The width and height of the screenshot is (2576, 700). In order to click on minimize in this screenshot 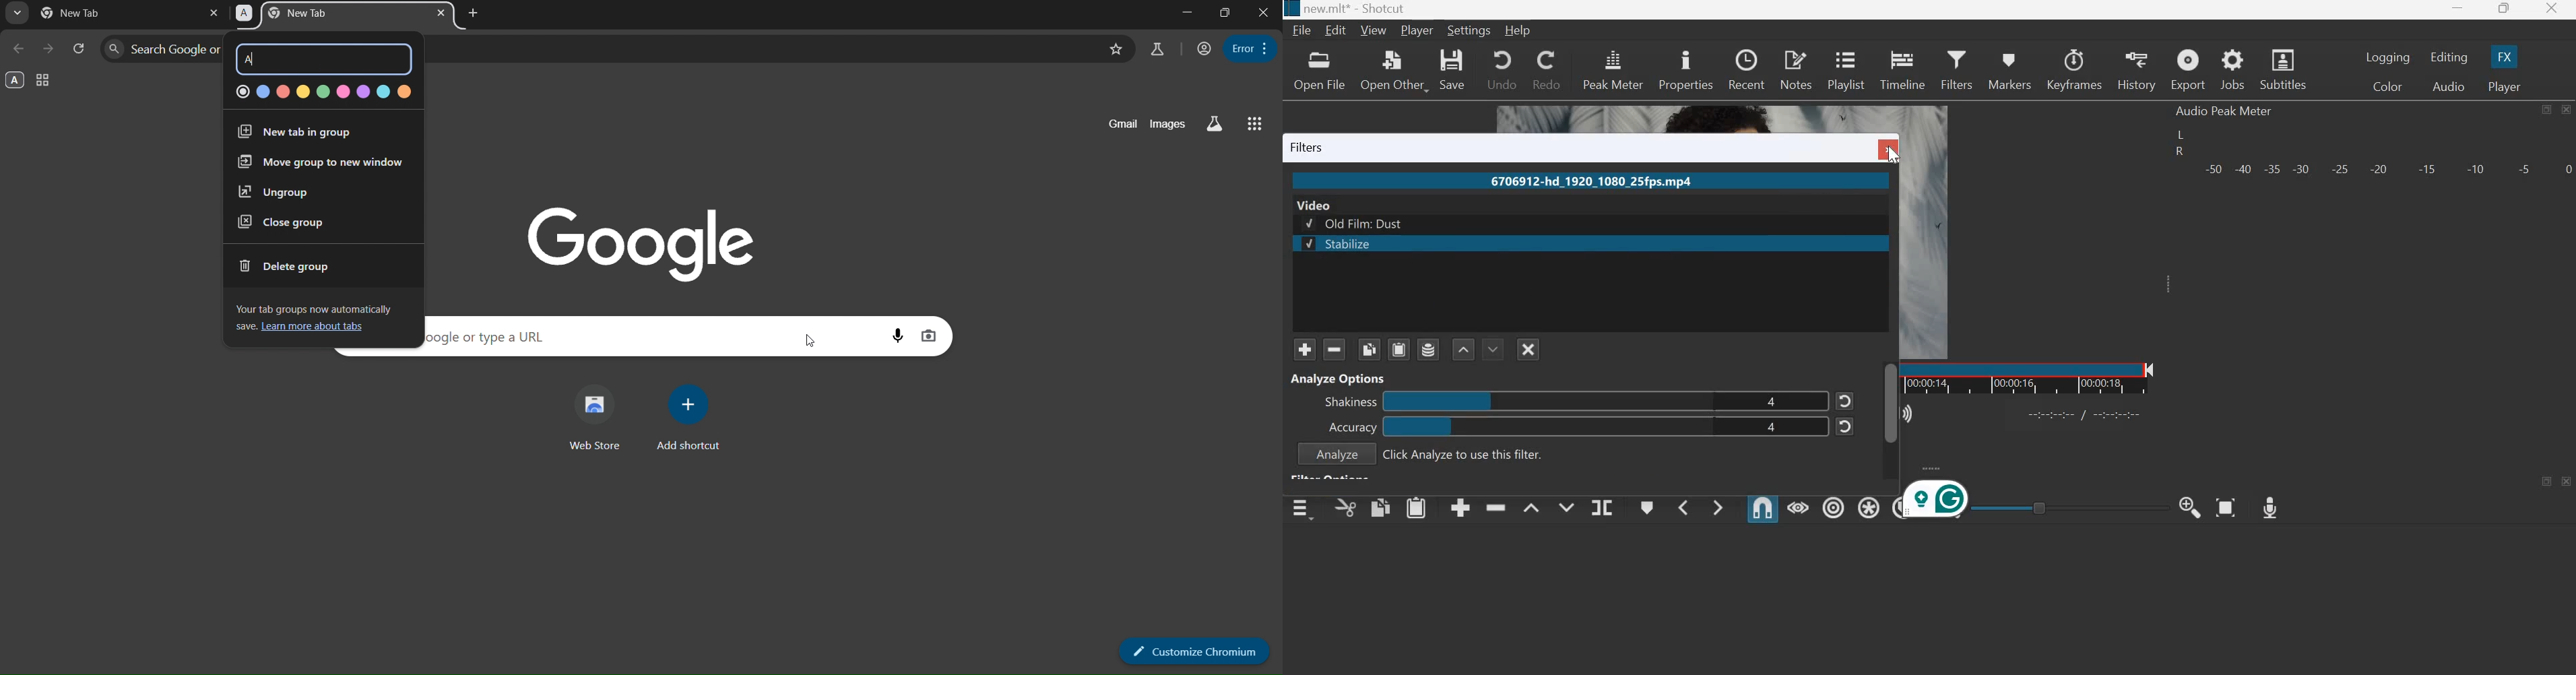, I will do `click(1188, 12)`.